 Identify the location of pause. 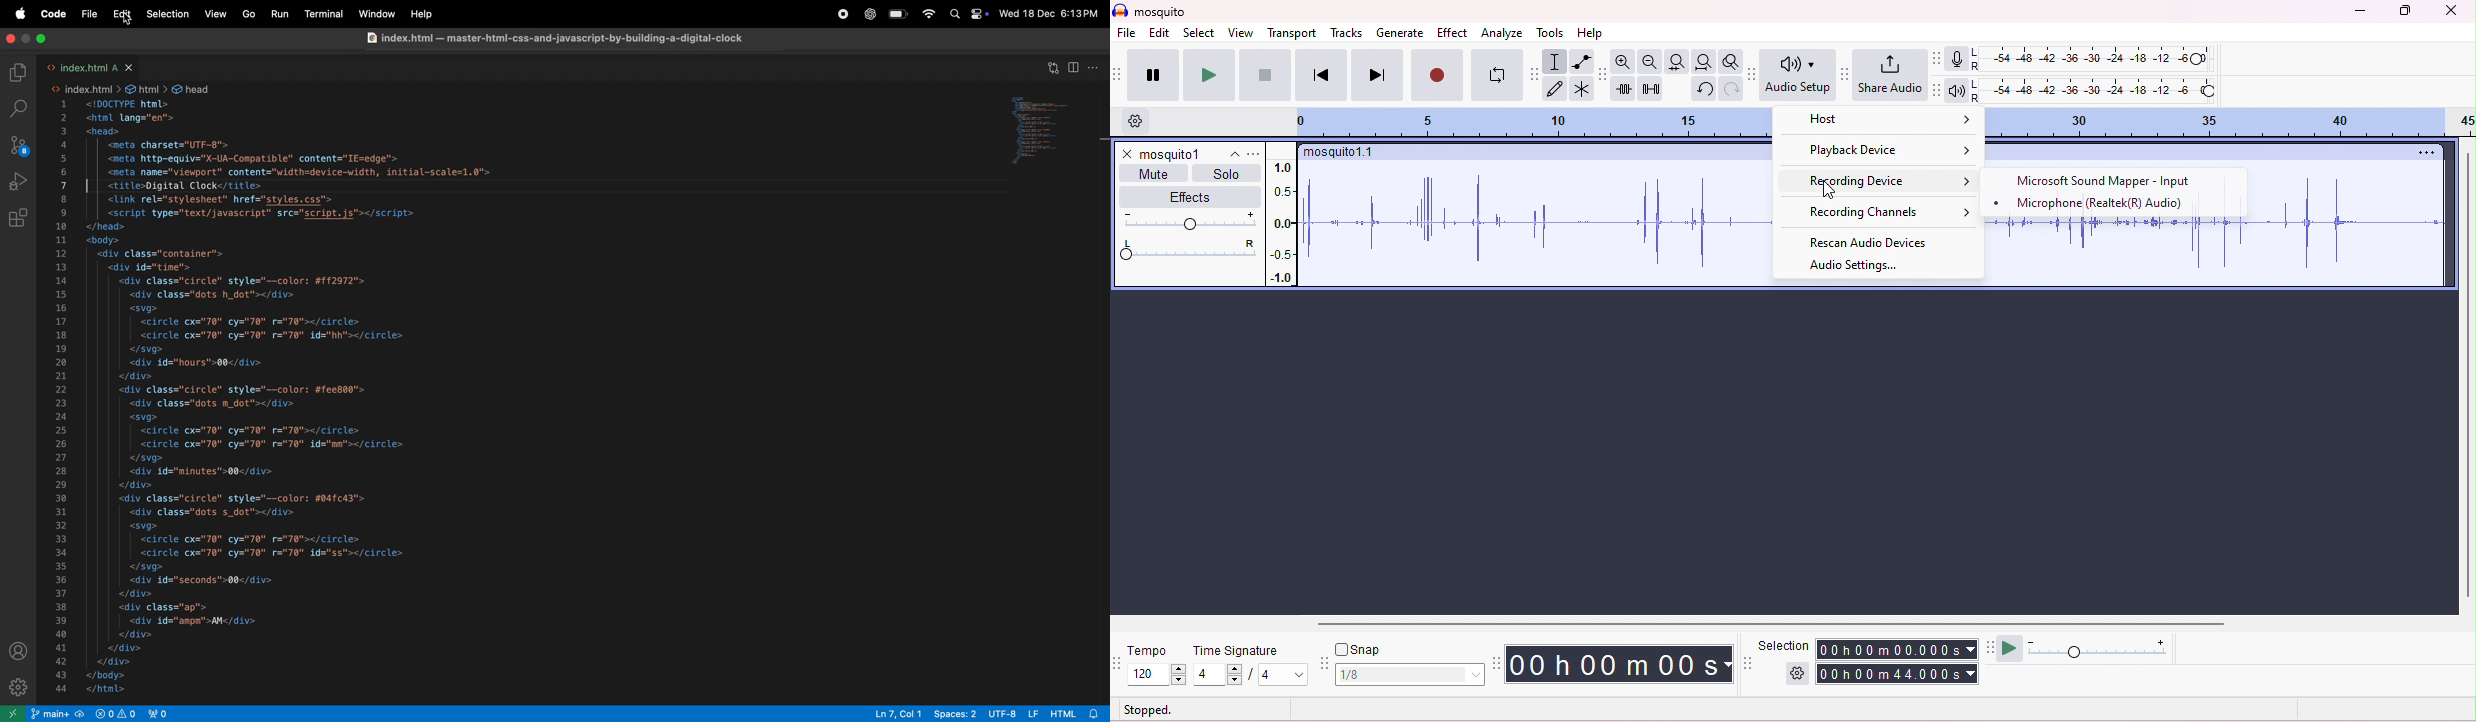
(1152, 75).